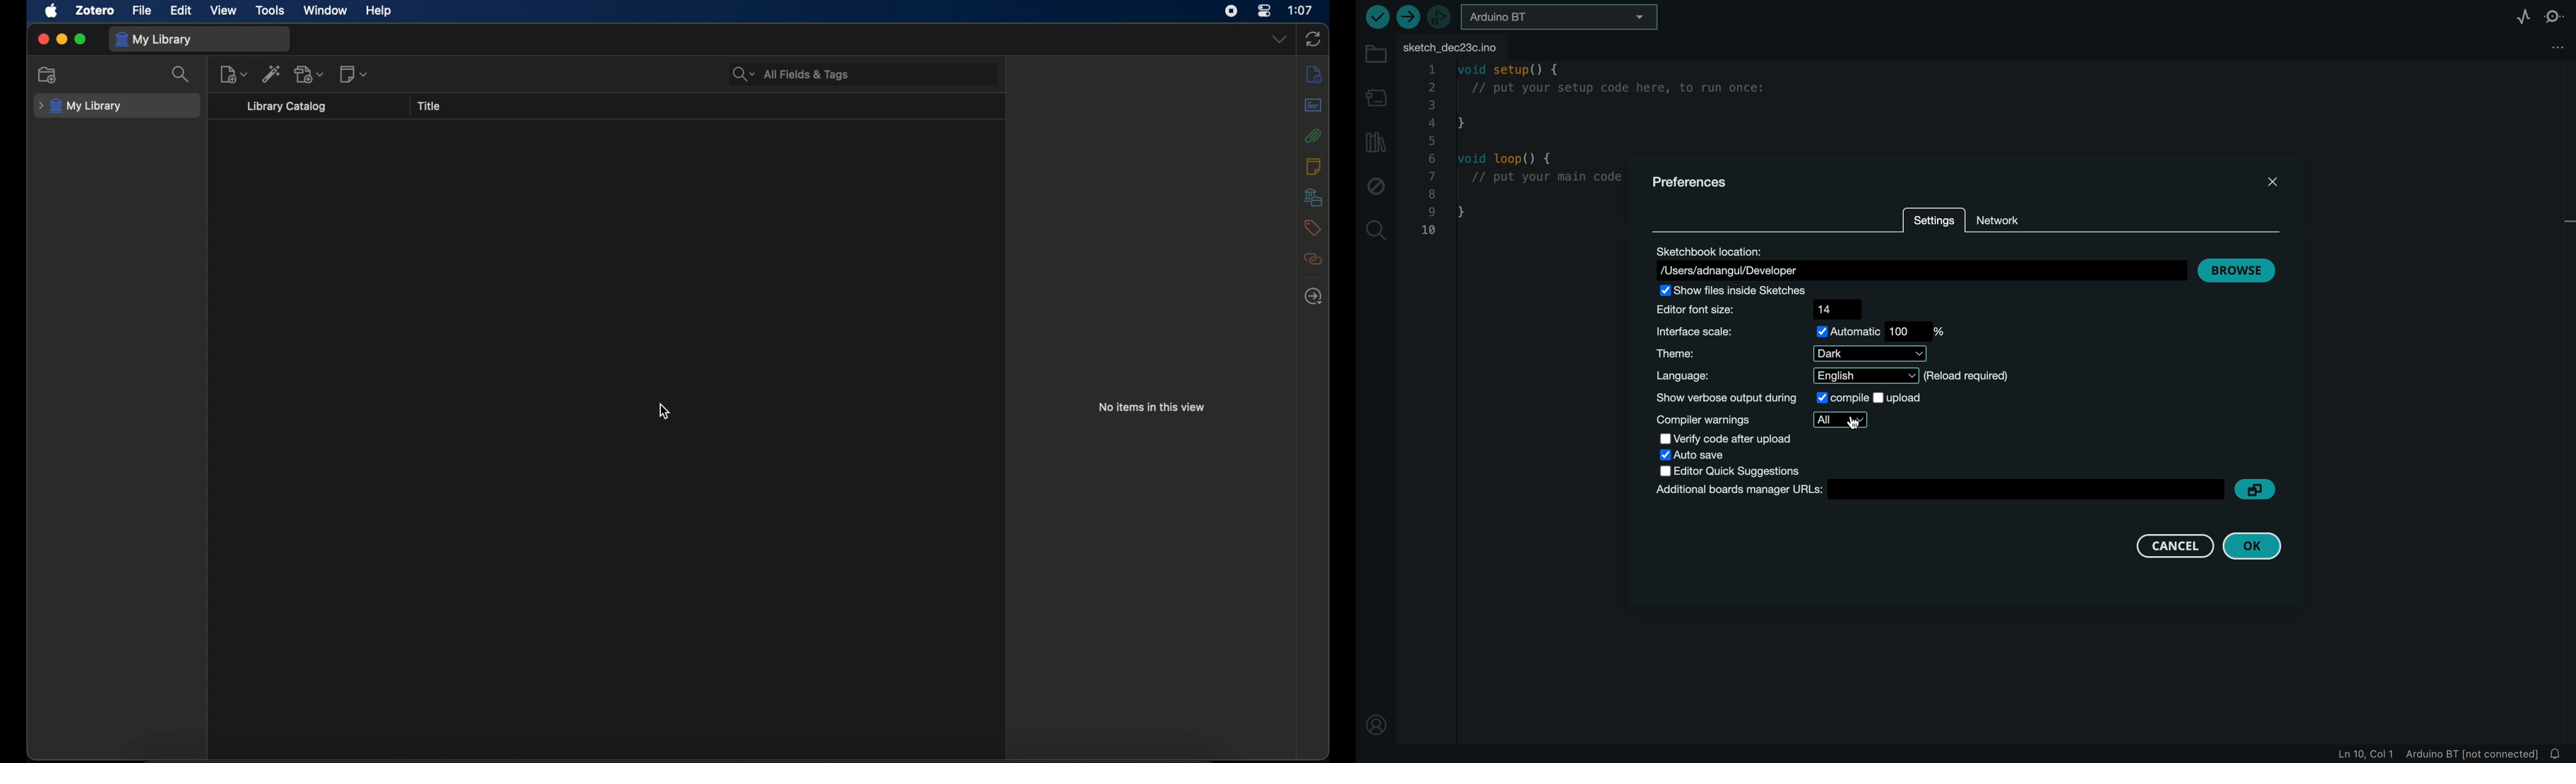 Image resolution: width=2576 pixels, height=784 pixels. Describe the element at coordinates (285, 107) in the screenshot. I see `library catalog` at that location.